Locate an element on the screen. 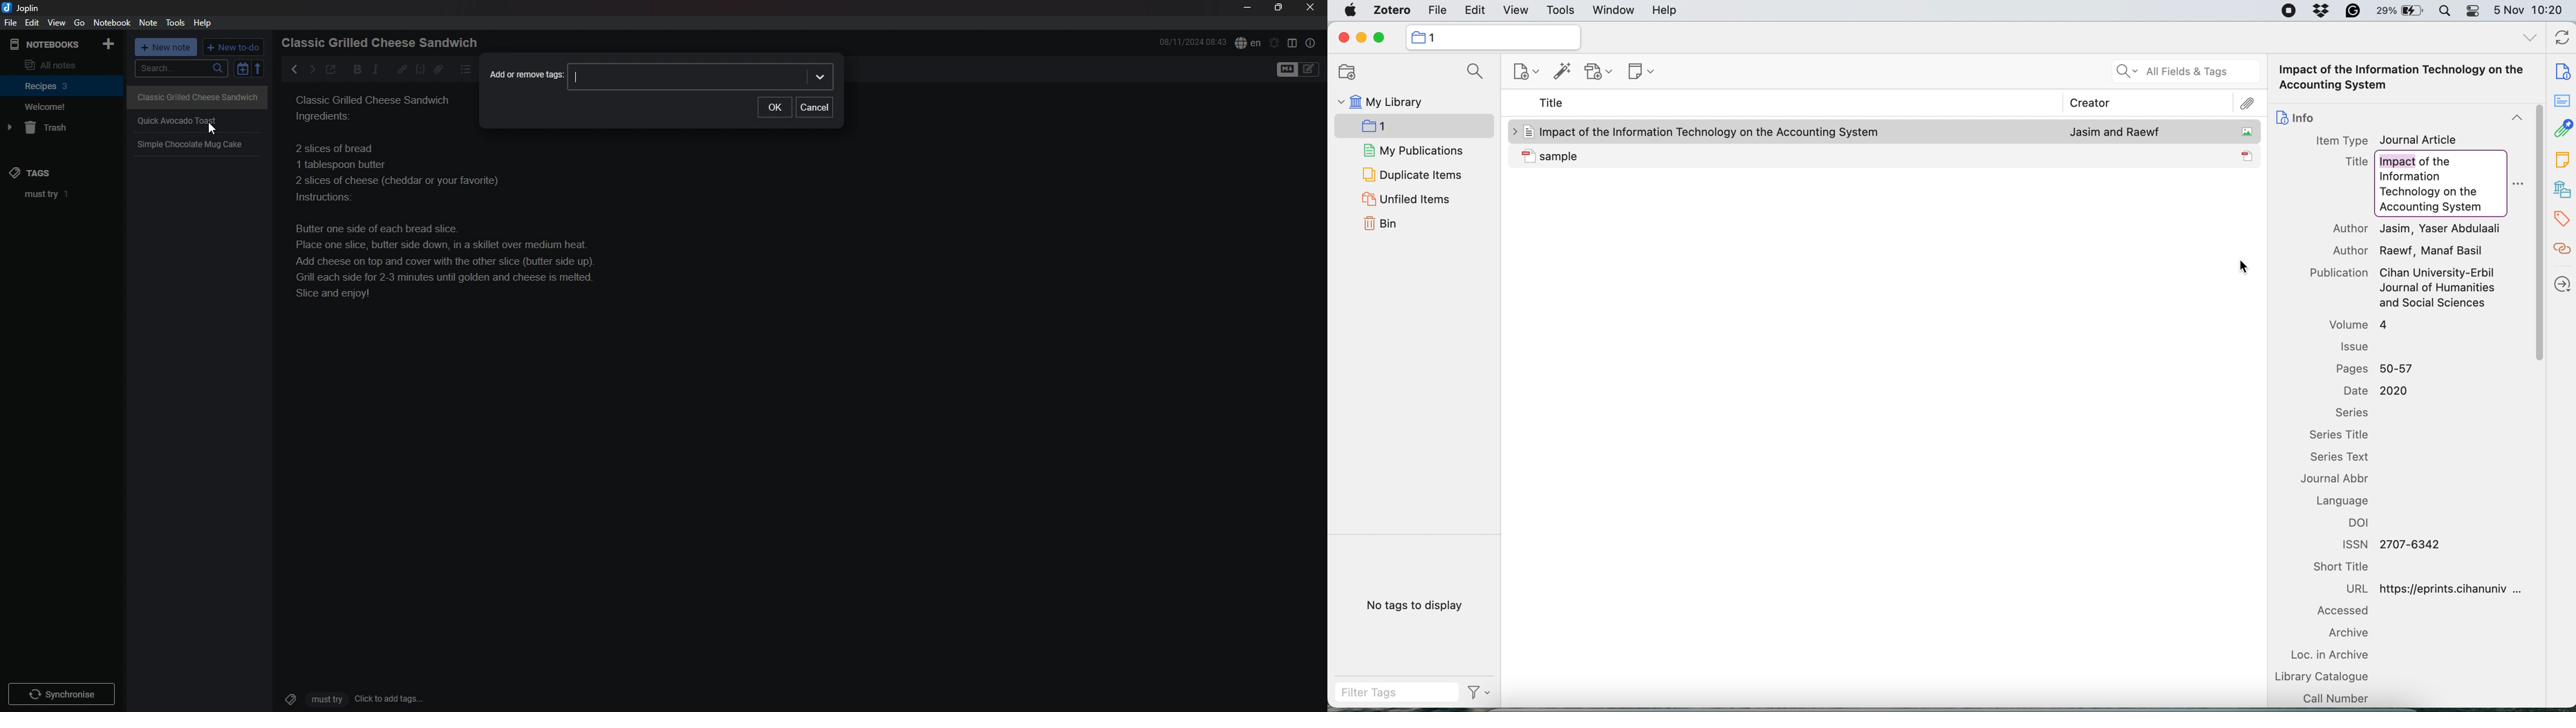  recipe is located at coordinates (375, 111).